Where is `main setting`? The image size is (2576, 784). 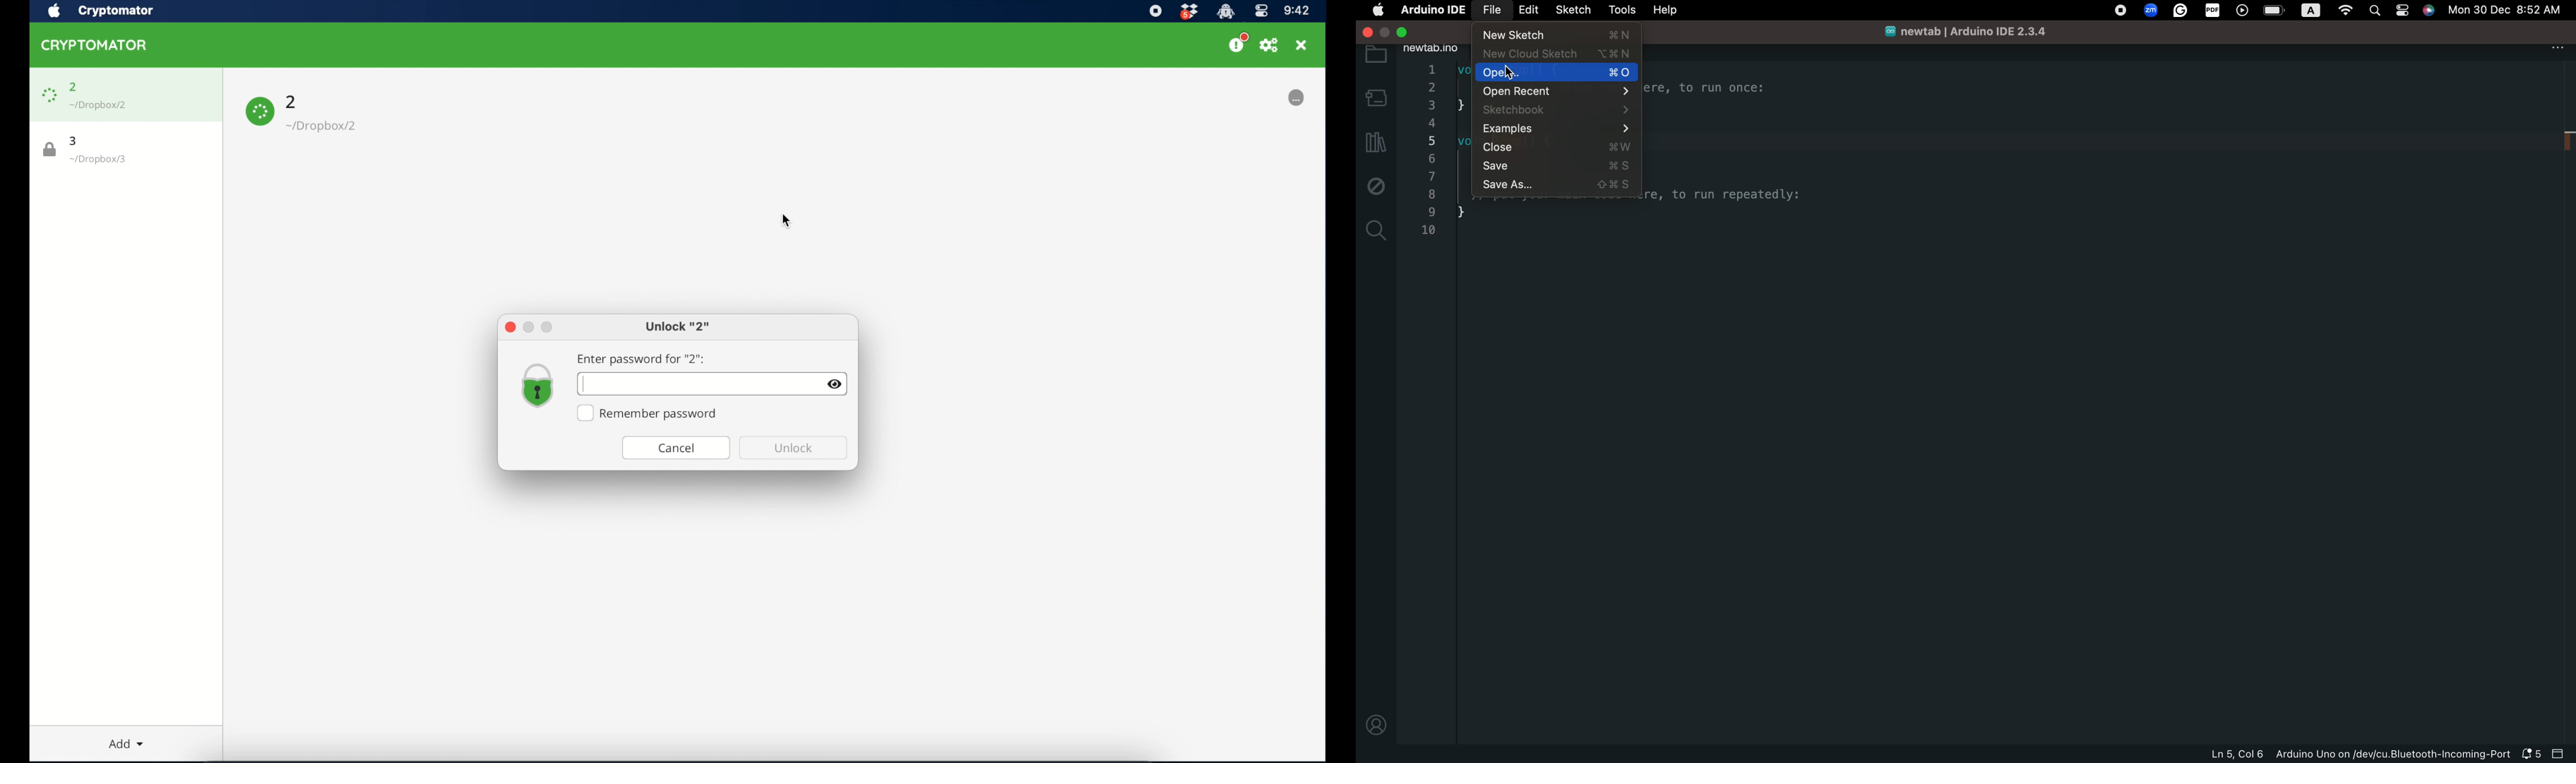 main setting is located at coordinates (1379, 10).